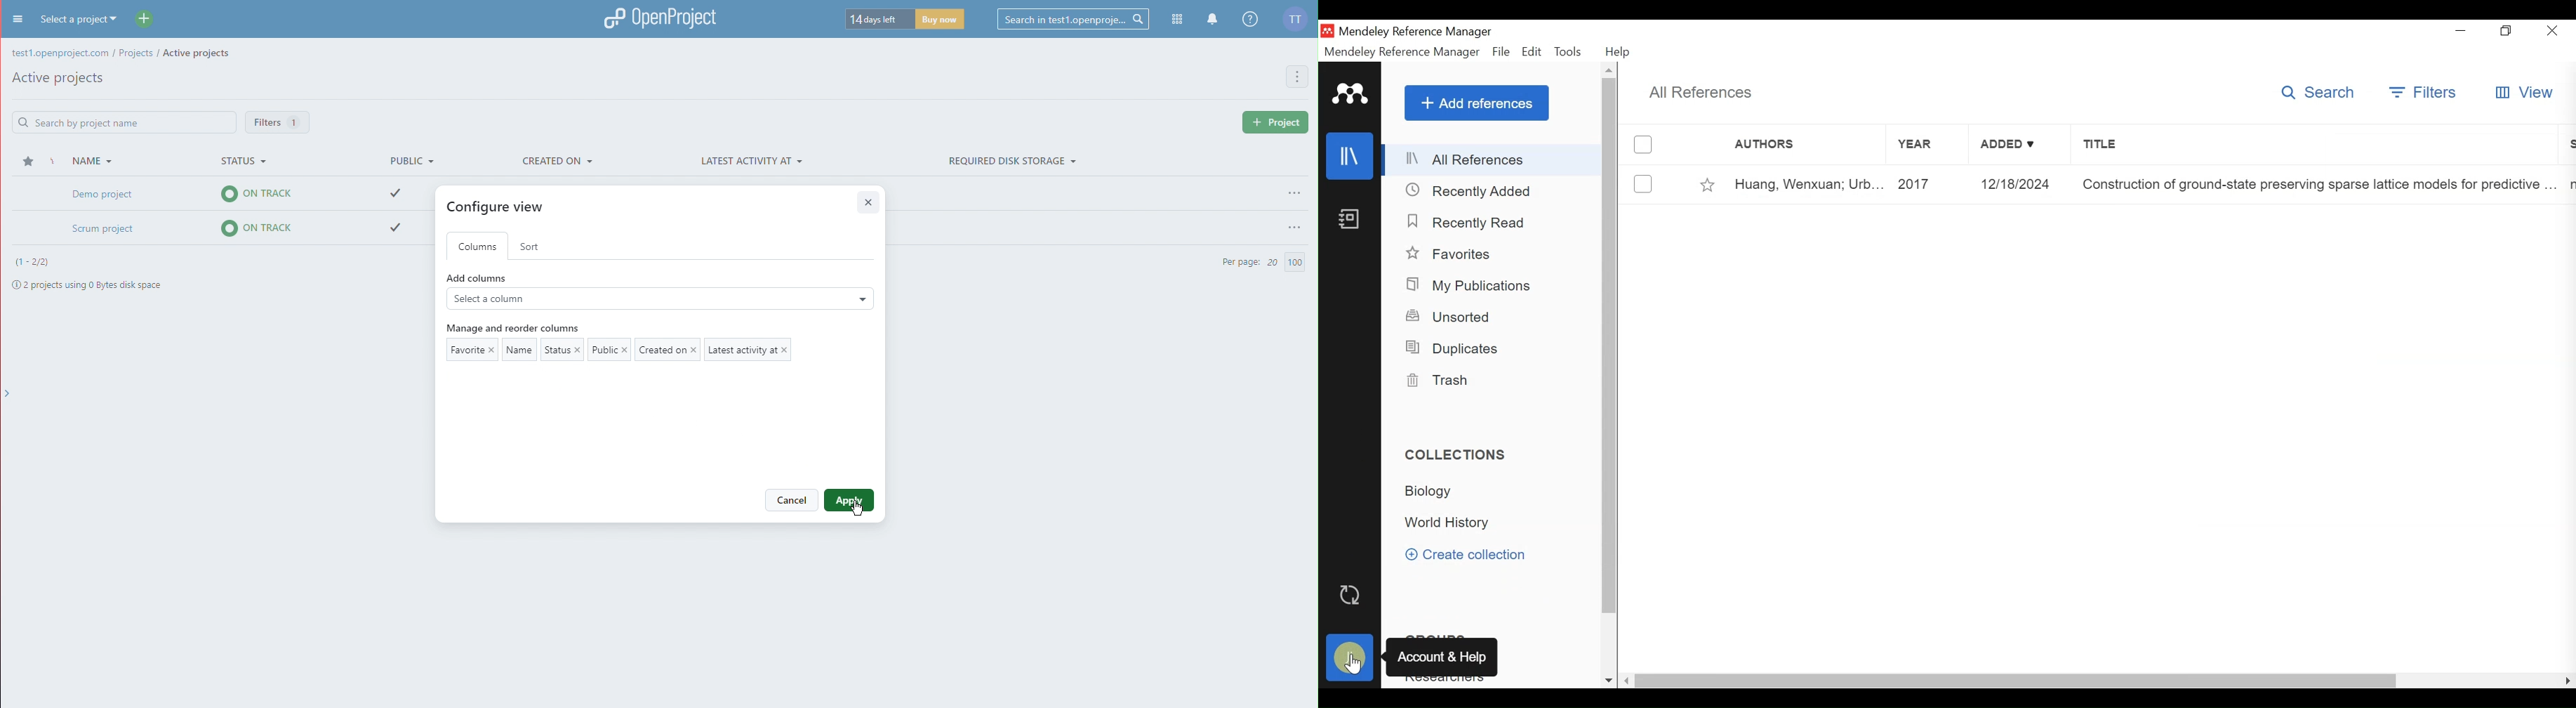 The height and width of the screenshot is (728, 2576). What do you see at coordinates (1462, 254) in the screenshot?
I see `Favorites` at bounding box center [1462, 254].